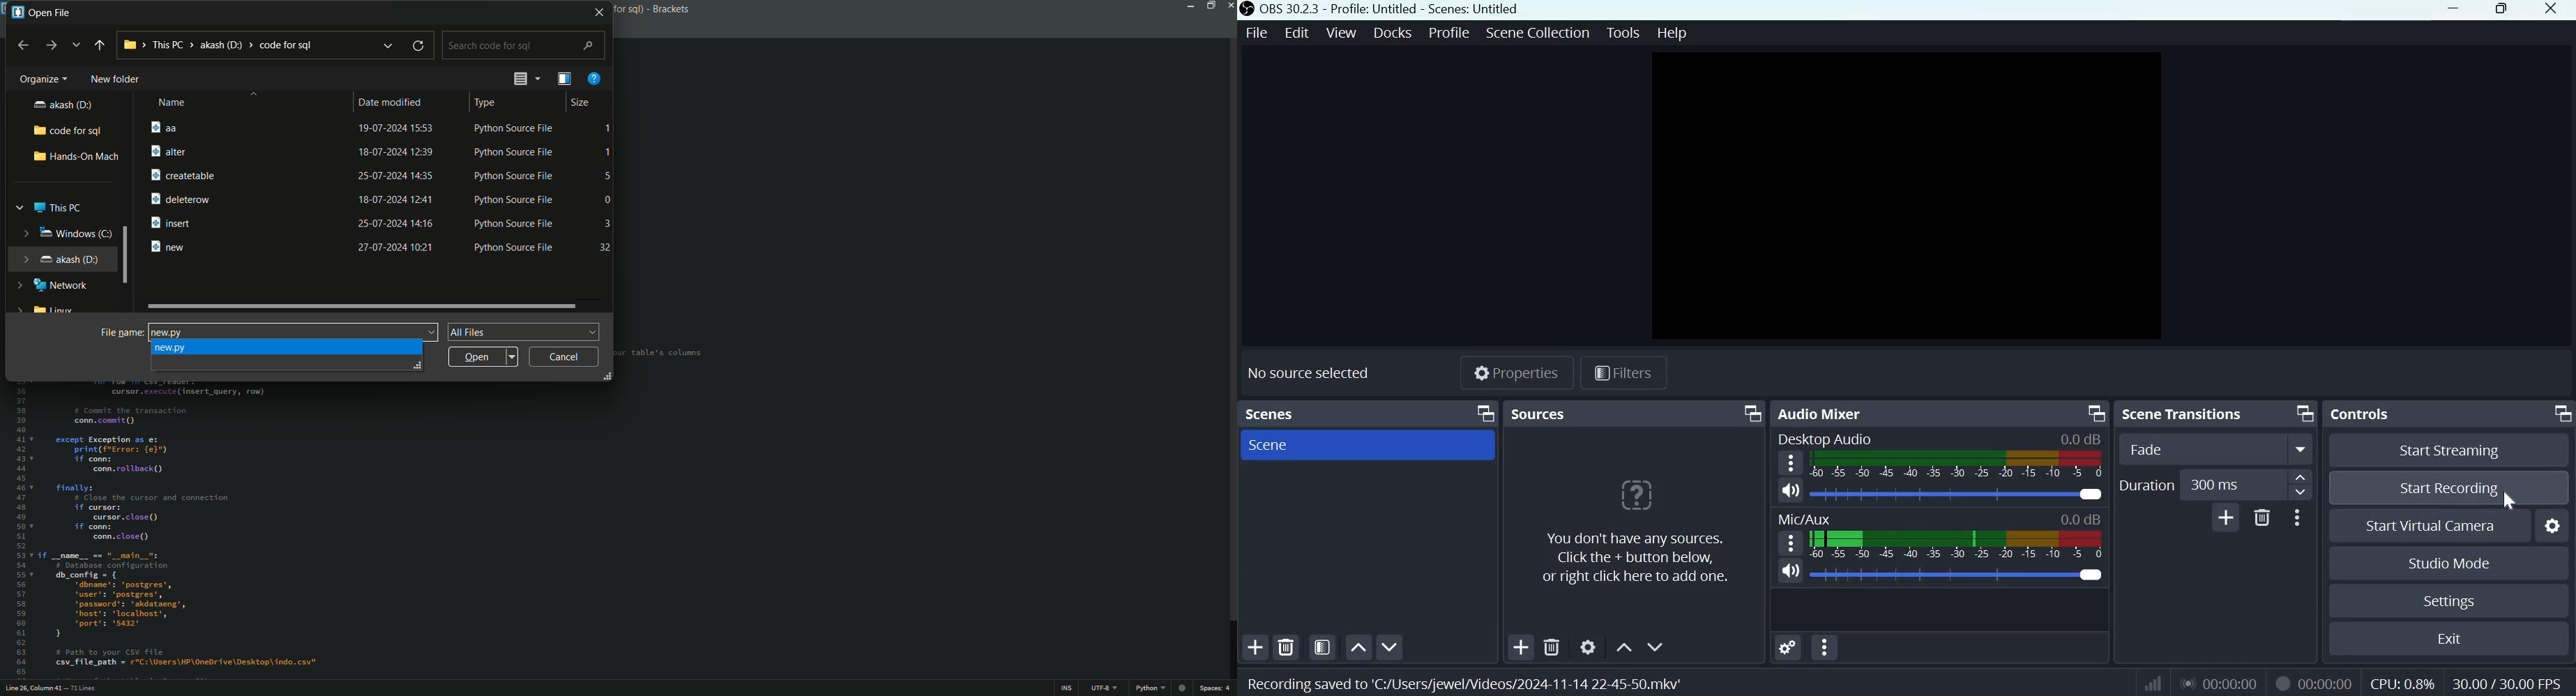  What do you see at coordinates (1939, 576) in the screenshot?
I see `` at bounding box center [1939, 576].